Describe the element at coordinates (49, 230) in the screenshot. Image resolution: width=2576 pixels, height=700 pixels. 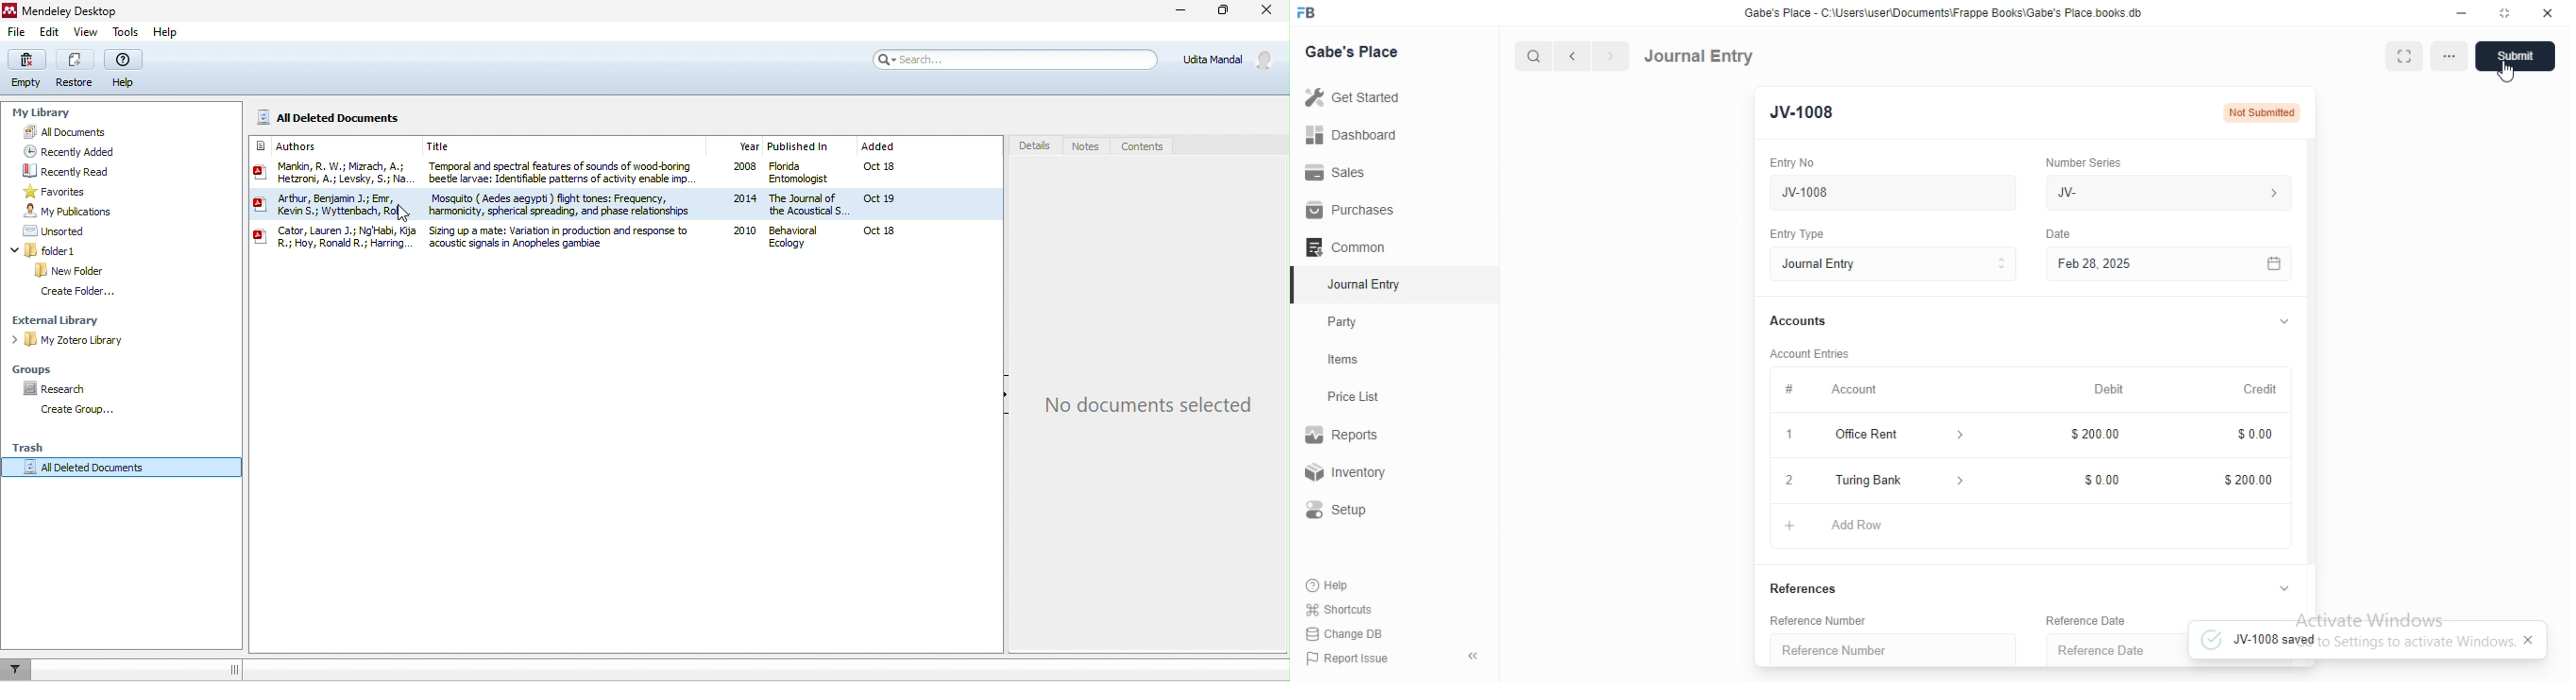
I see `unsorted` at that location.